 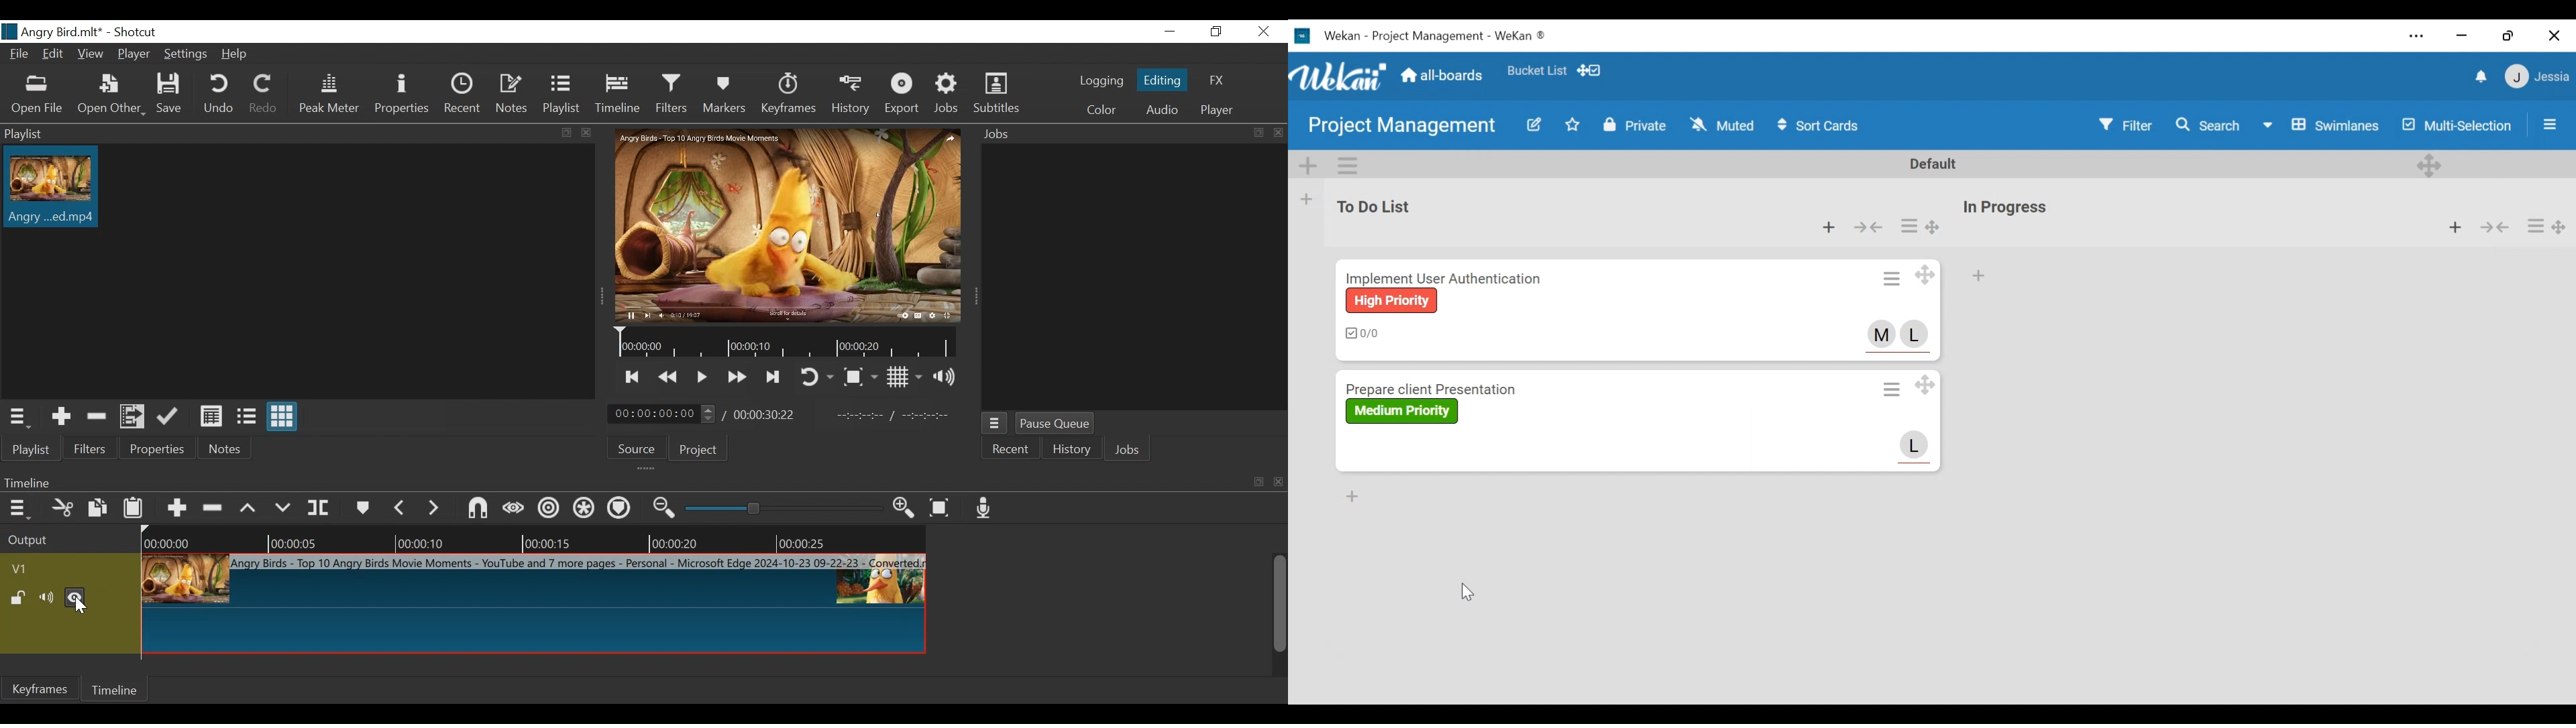 What do you see at coordinates (158, 446) in the screenshot?
I see `Properties` at bounding box center [158, 446].